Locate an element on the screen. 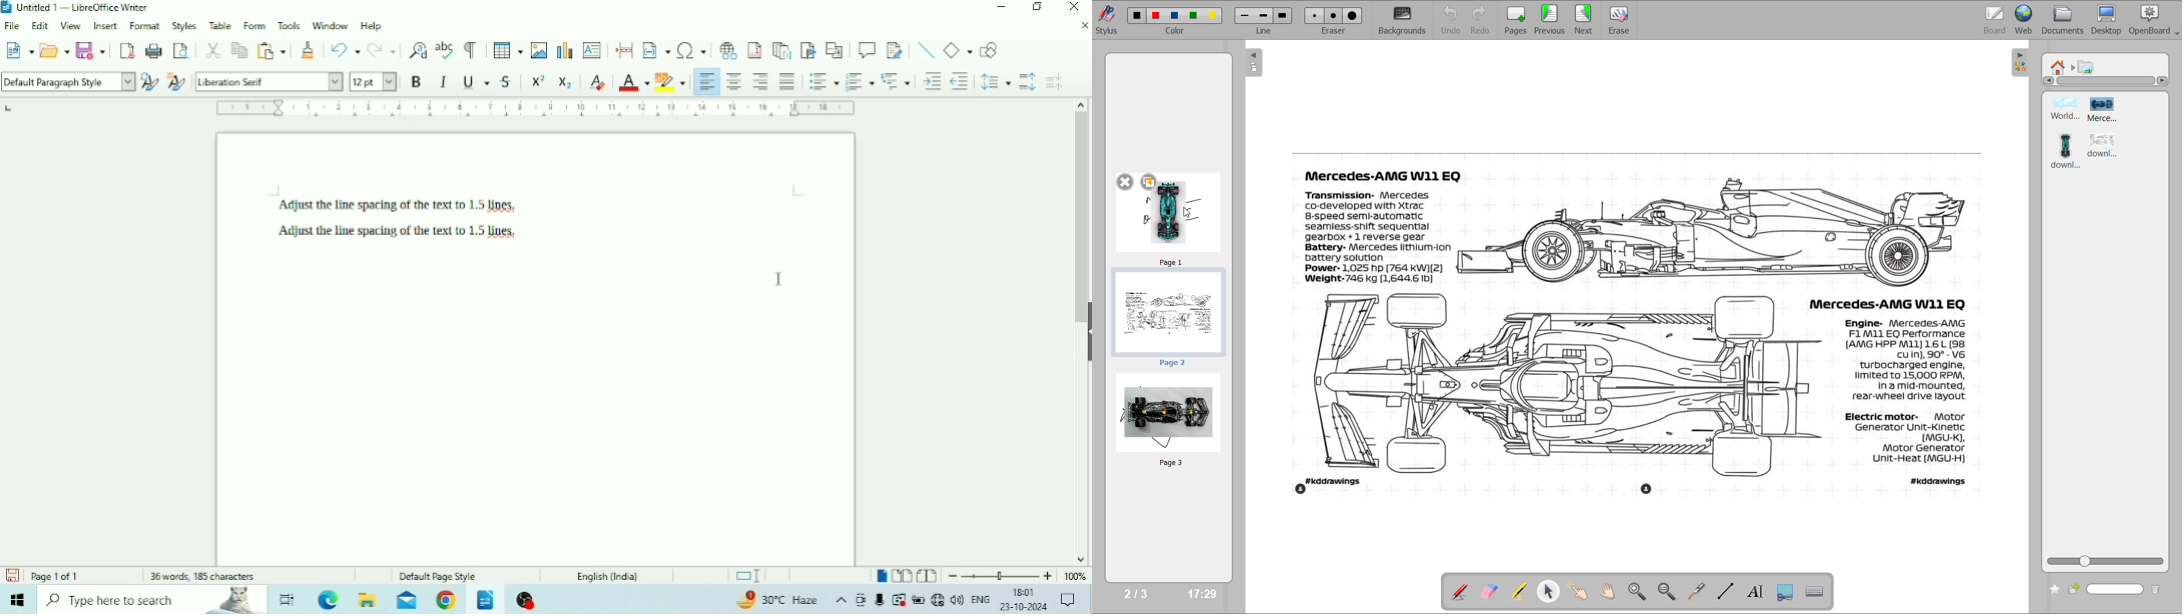 The image size is (2184, 616). New is located at coordinates (20, 49).